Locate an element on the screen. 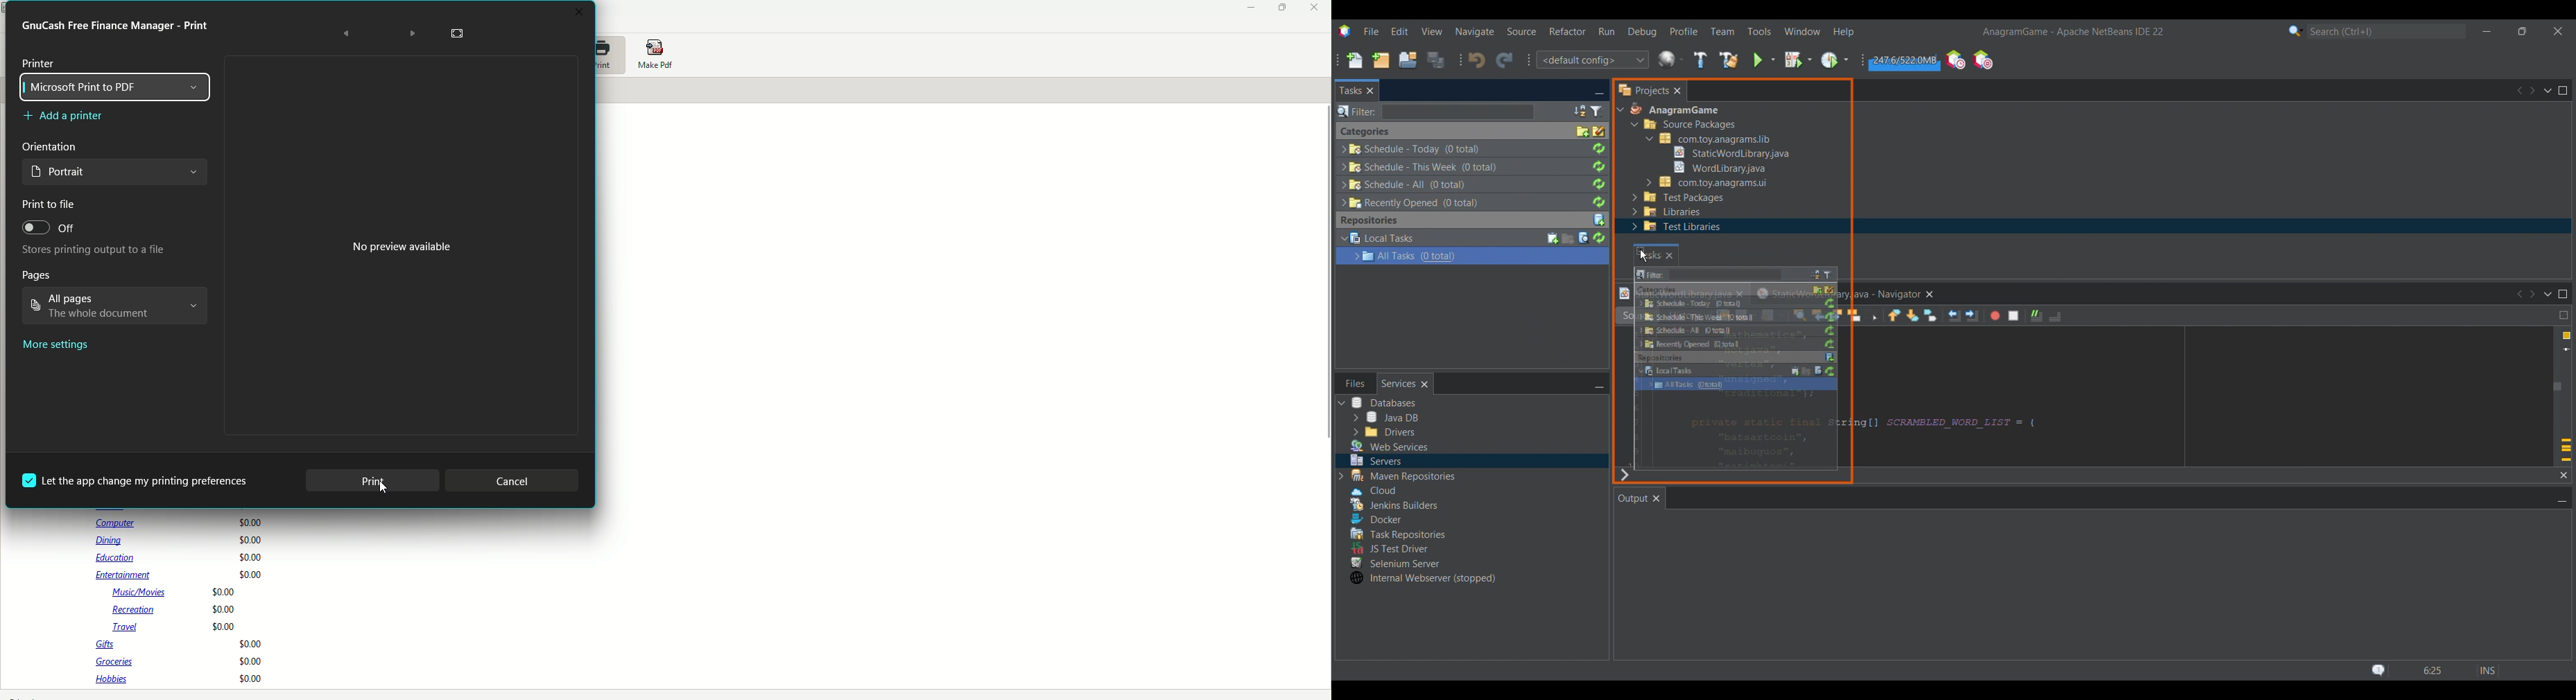 This screenshot has height=700, width=2576. Close is located at coordinates (1677, 90).